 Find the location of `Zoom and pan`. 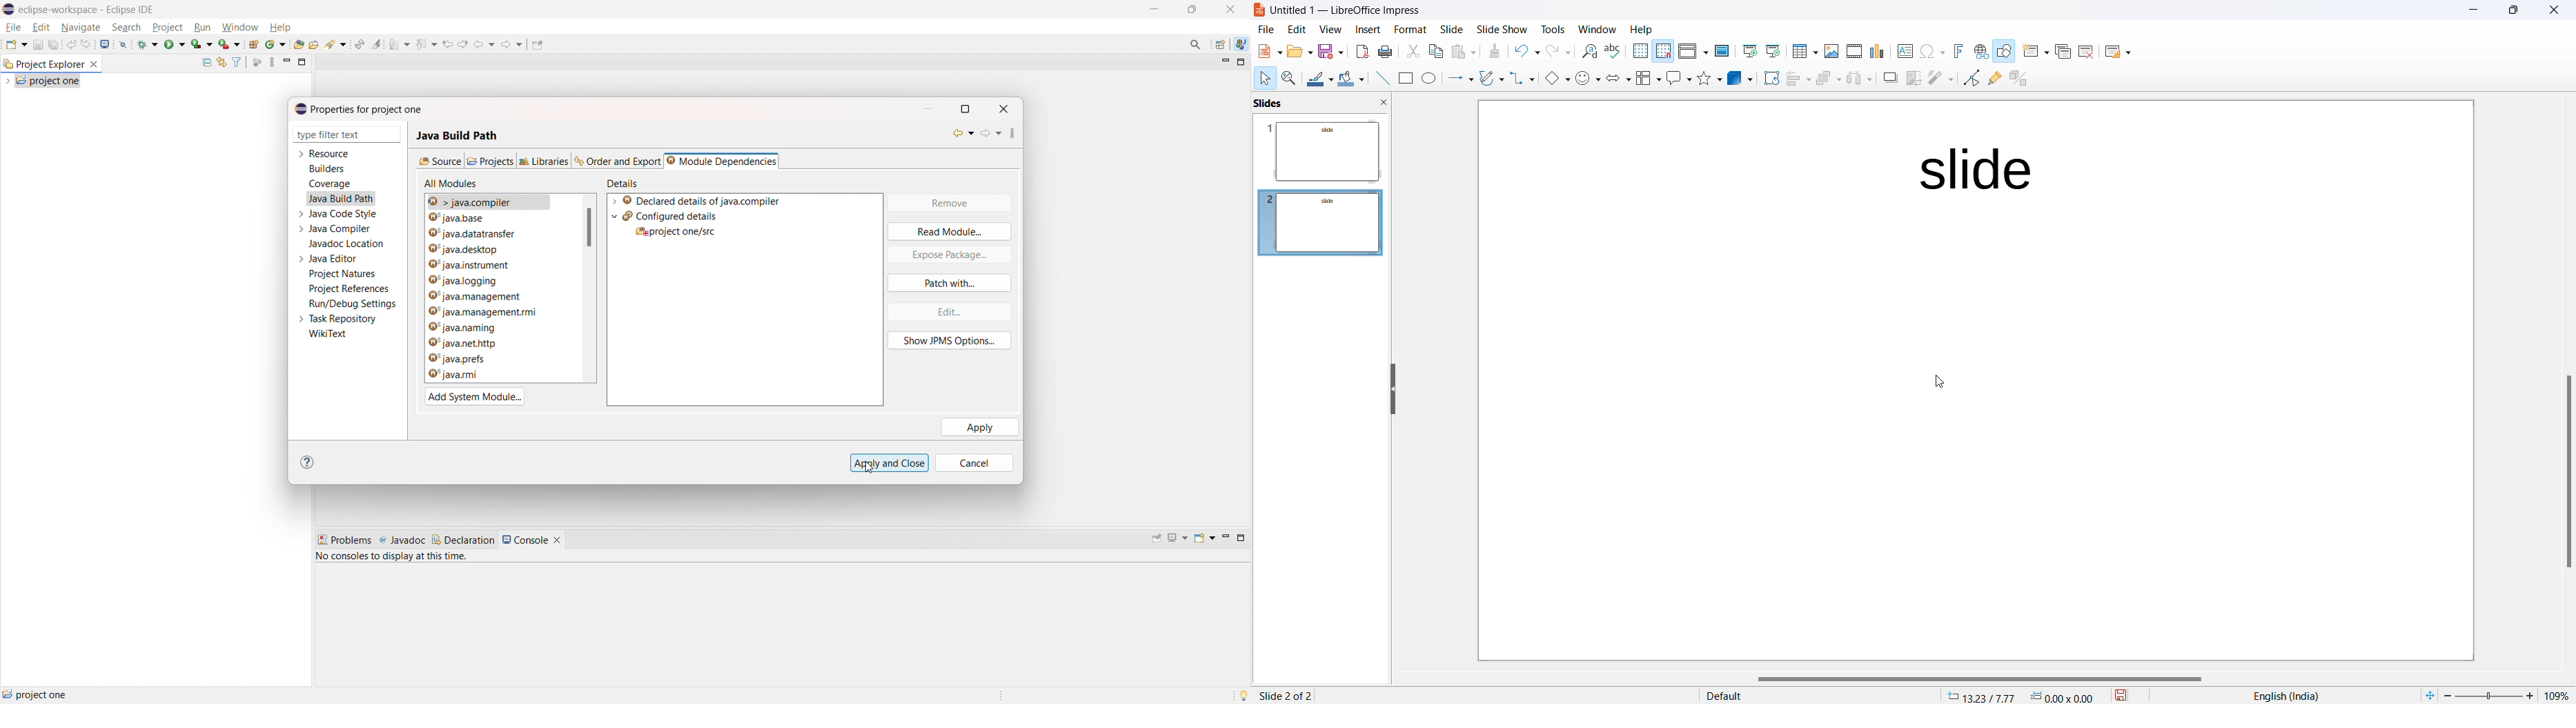

Zoom and pan is located at coordinates (1287, 77).